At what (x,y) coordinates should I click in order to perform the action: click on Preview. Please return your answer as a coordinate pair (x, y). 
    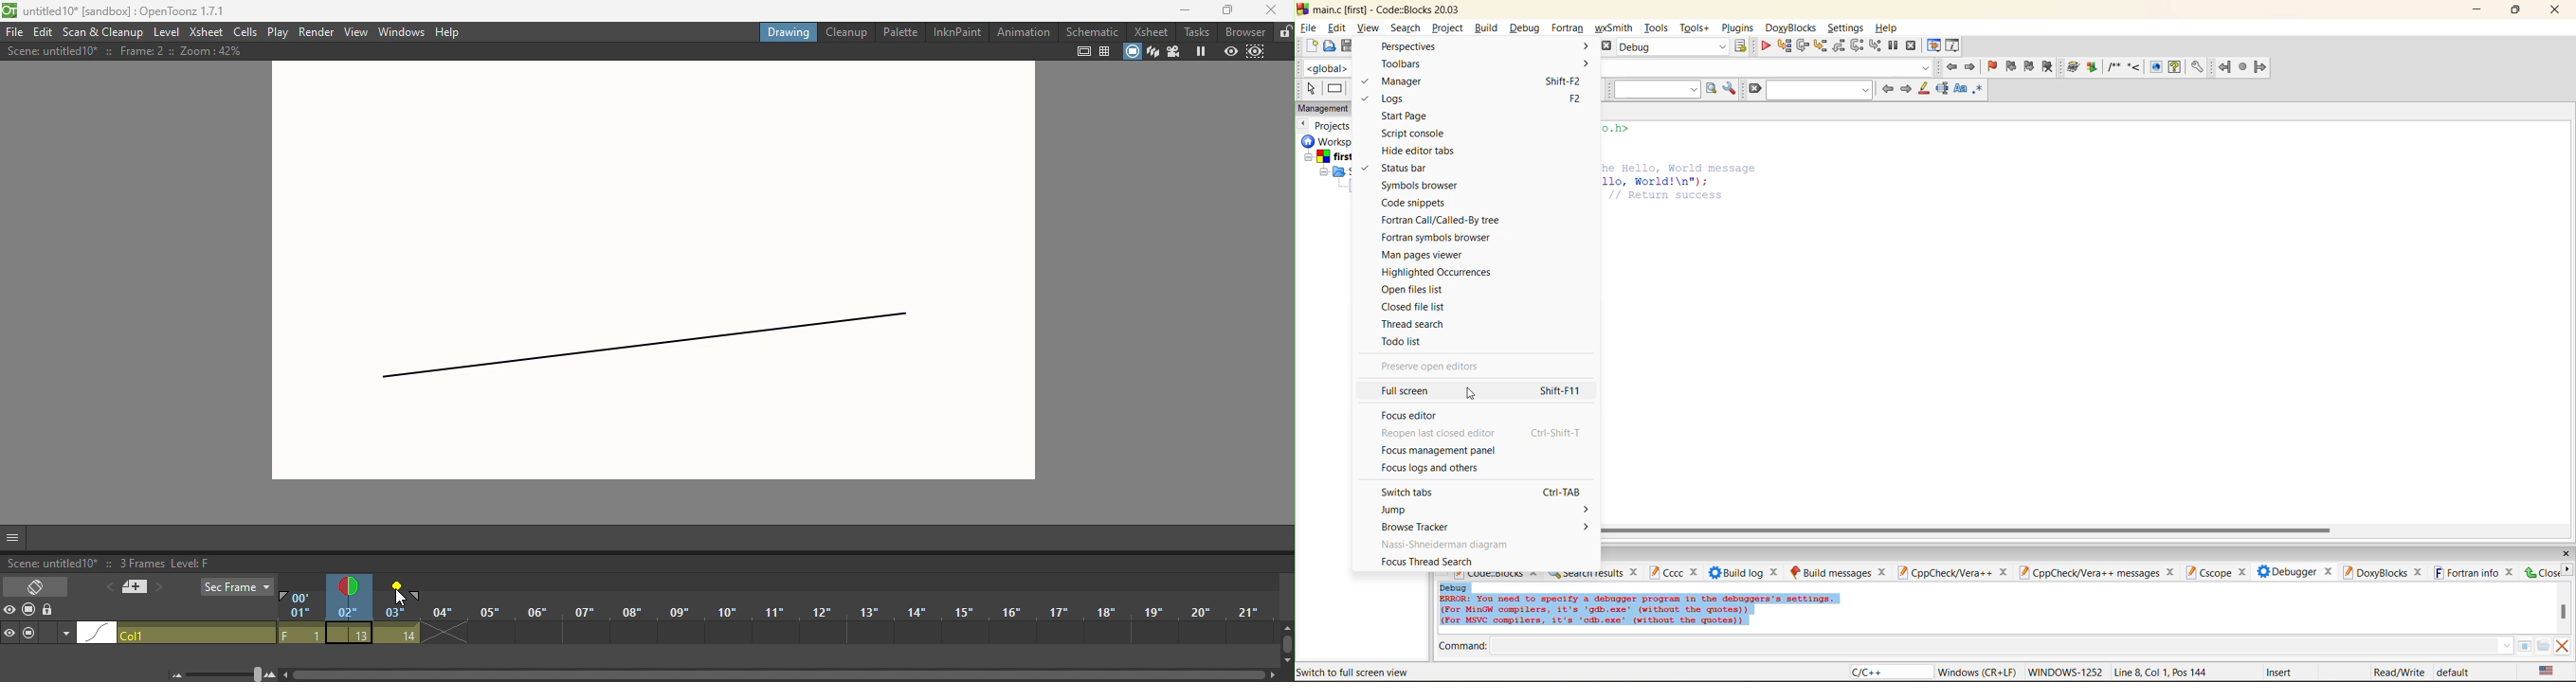
    Looking at the image, I should click on (1230, 50).